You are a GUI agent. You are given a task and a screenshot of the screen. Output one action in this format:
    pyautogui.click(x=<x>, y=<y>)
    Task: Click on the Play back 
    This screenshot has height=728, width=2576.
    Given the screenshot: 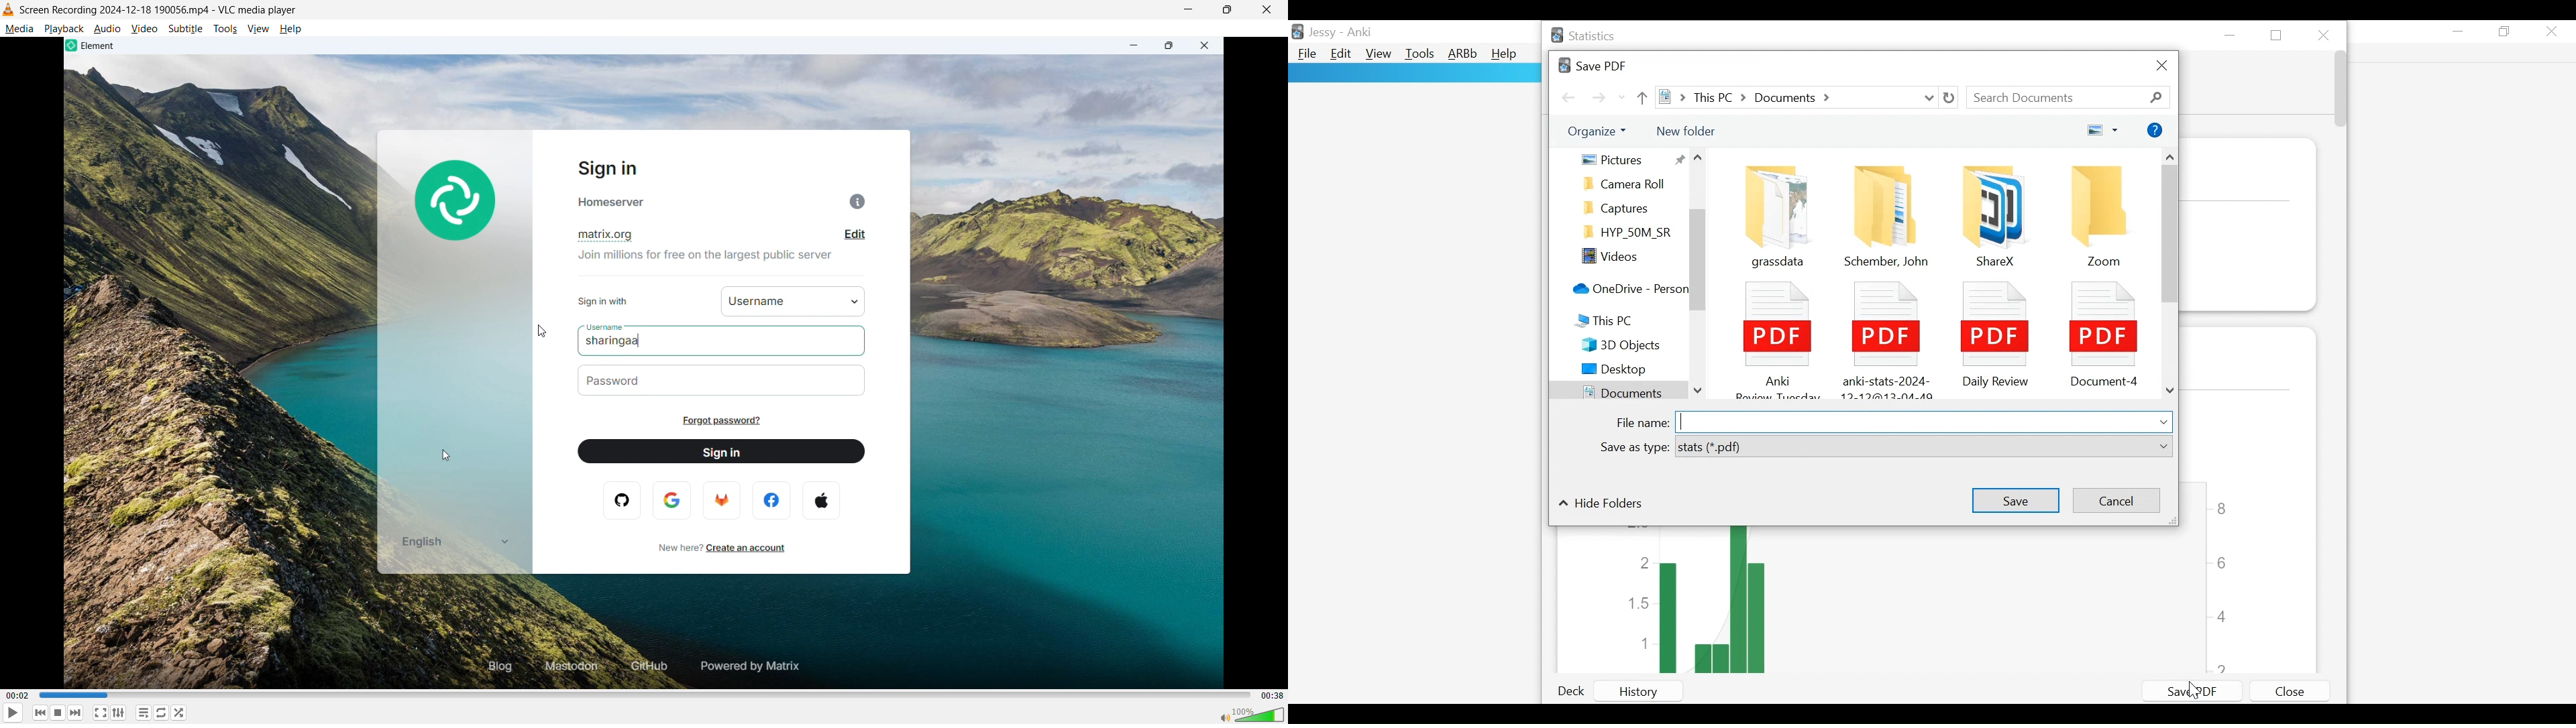 What is the action you would take?
    pyautogui.click(x=64, y=29)
    